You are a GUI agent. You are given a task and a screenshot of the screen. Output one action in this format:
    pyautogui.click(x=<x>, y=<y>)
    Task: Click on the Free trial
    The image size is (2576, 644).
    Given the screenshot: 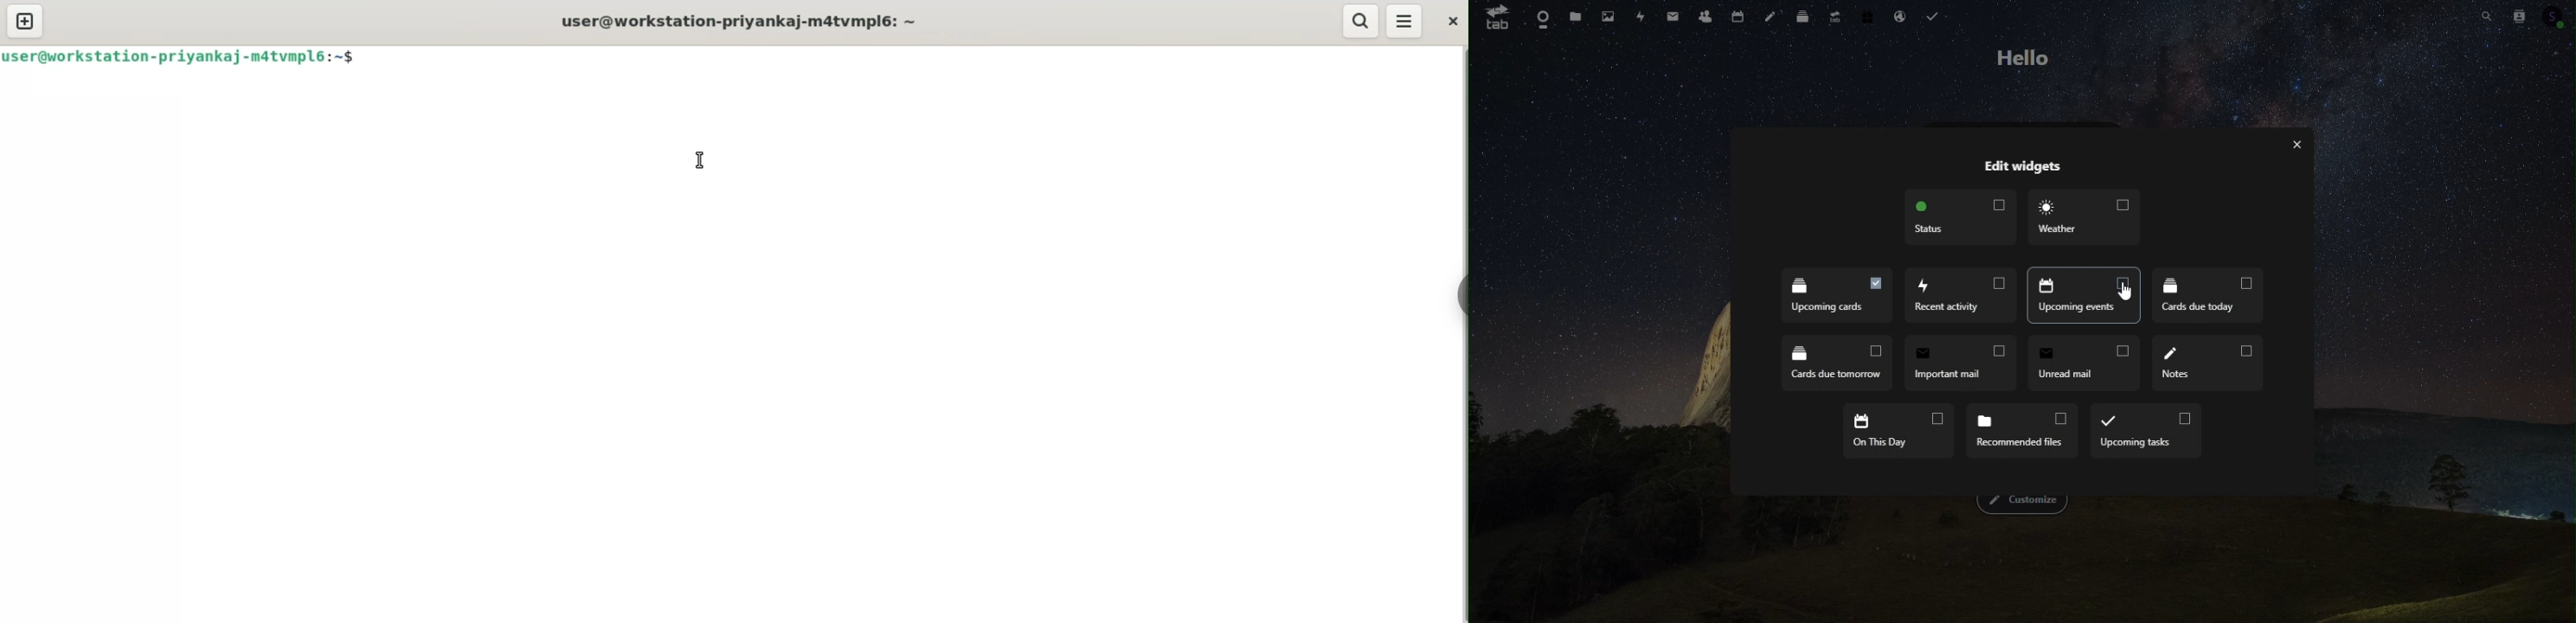 What is the action you would take?
    pyautogui.click(x=1868, y=14)
    